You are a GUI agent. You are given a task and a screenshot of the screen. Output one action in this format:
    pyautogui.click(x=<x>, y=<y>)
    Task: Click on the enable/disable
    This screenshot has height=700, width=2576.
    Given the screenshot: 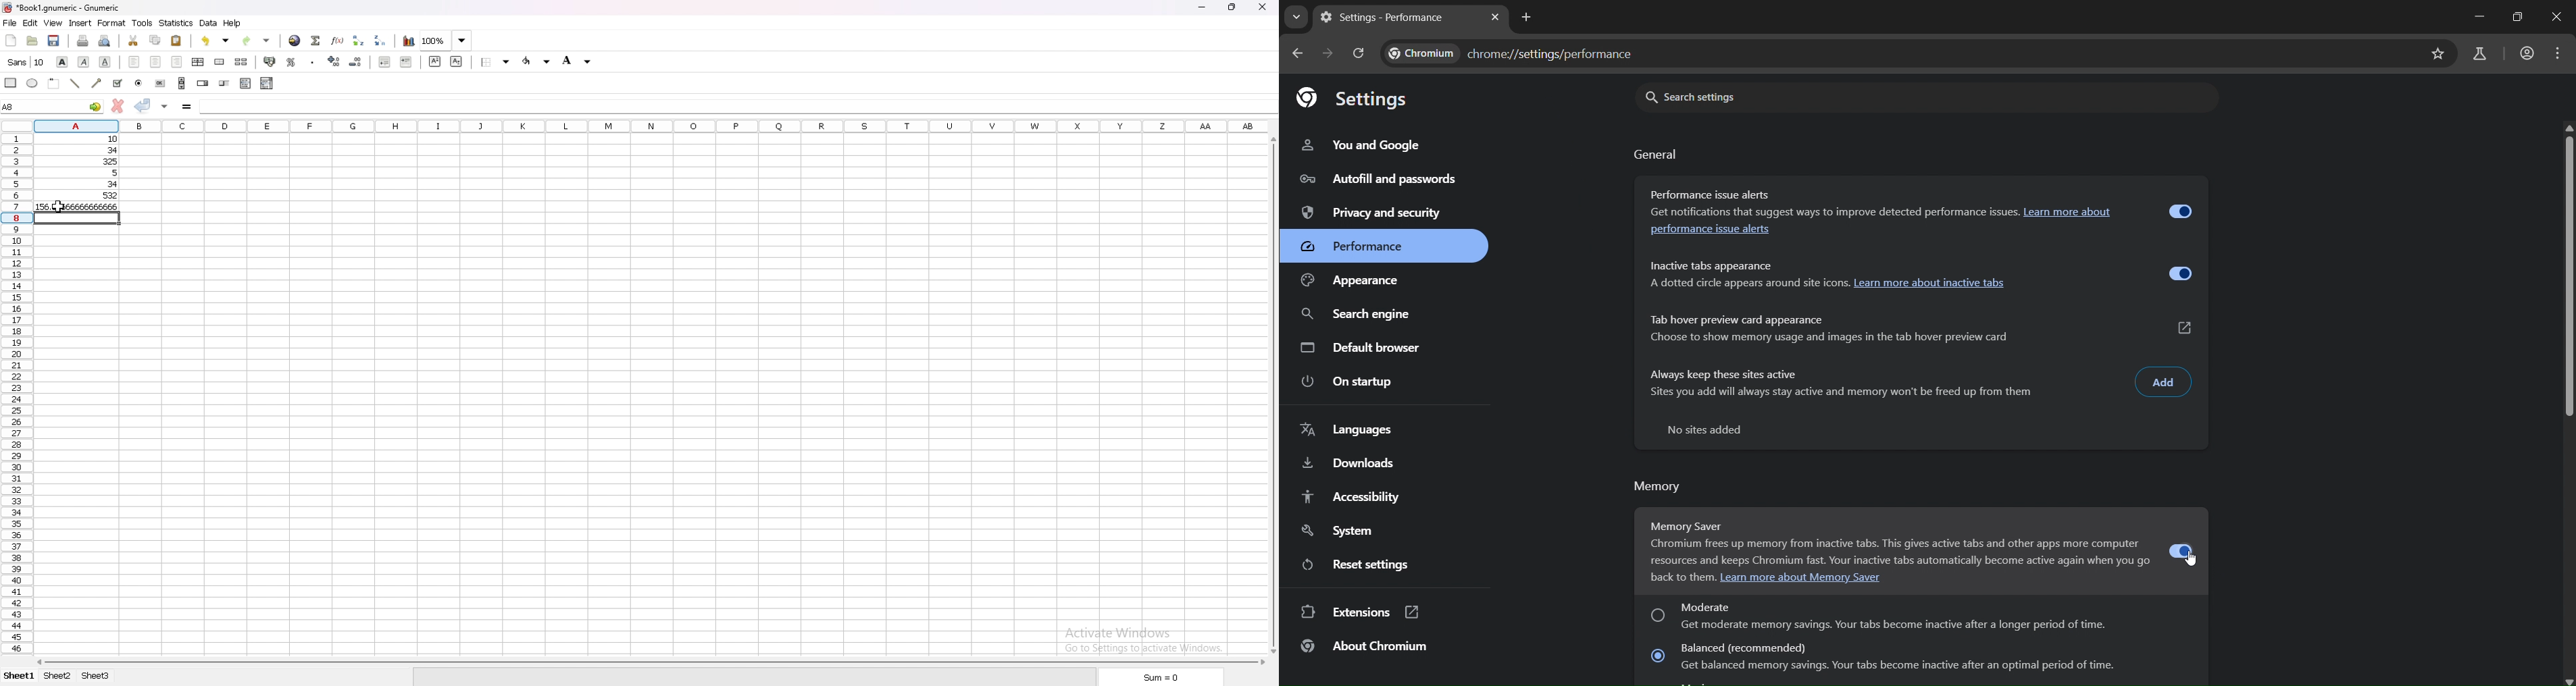 What is the action you would take?
    pyautogui.click(x=2183, y=550)
    